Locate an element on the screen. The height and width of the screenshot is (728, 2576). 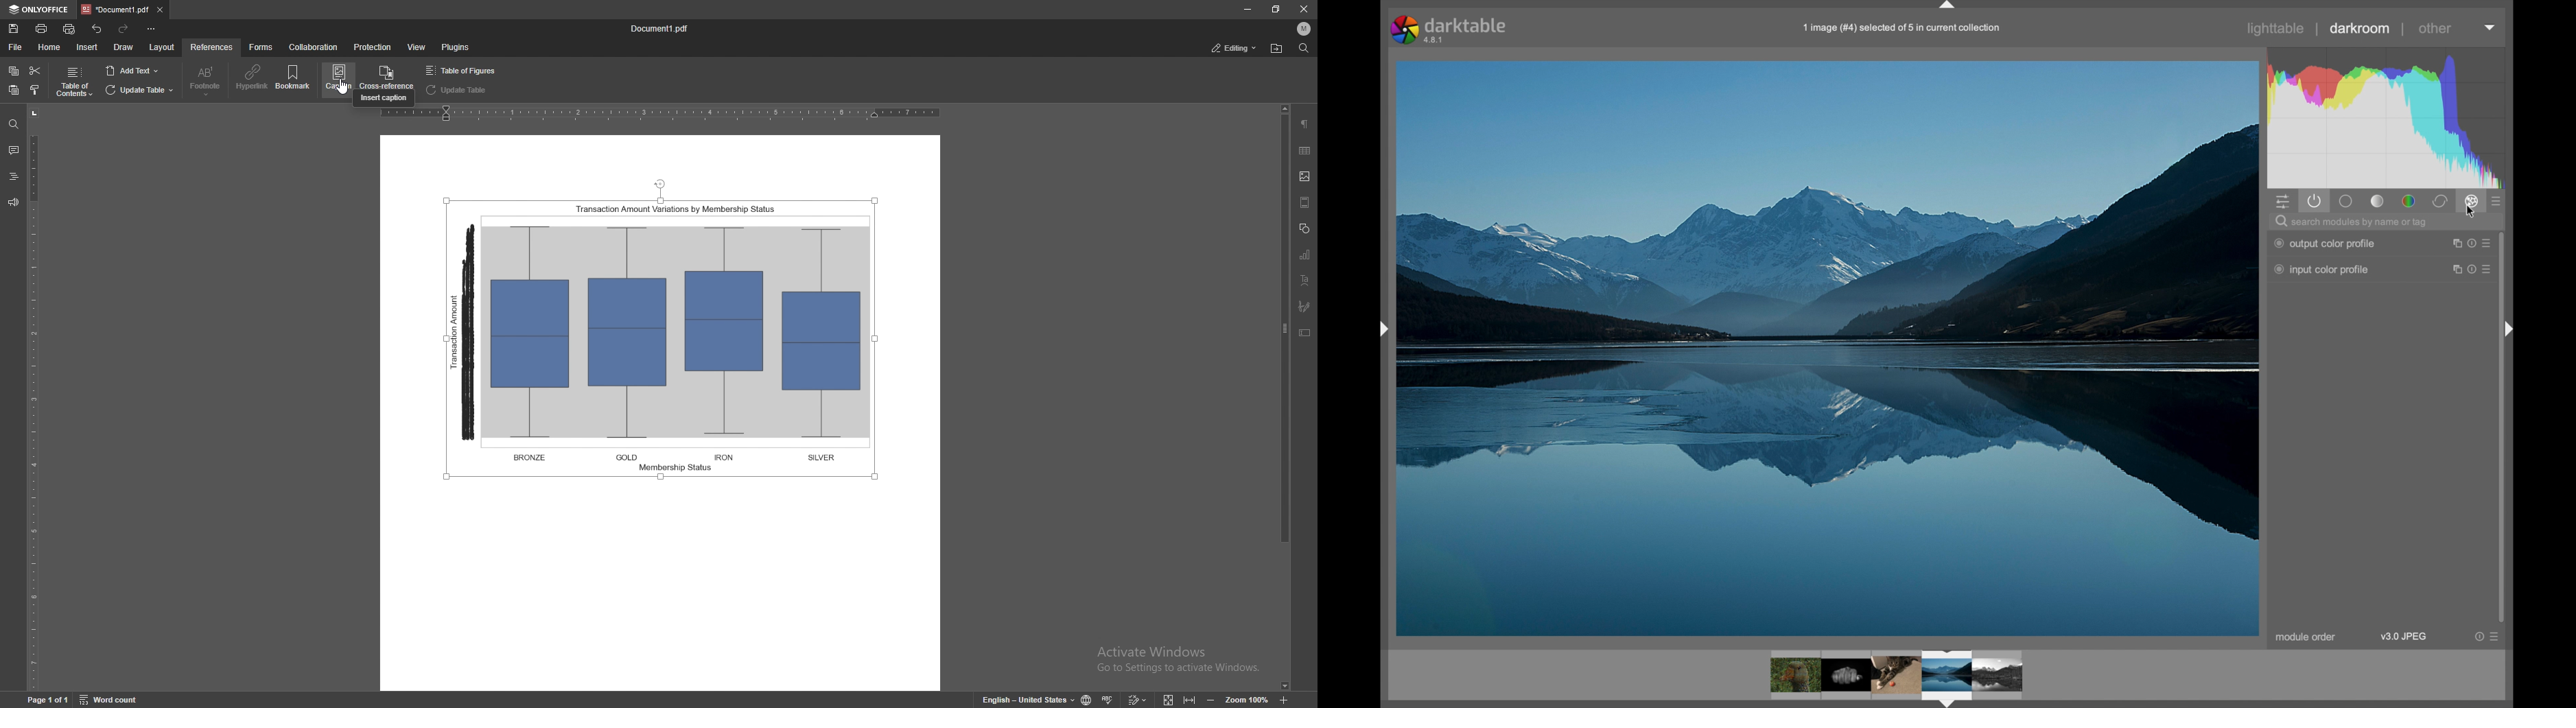
lighttable is located at coordinates (2277, 30).